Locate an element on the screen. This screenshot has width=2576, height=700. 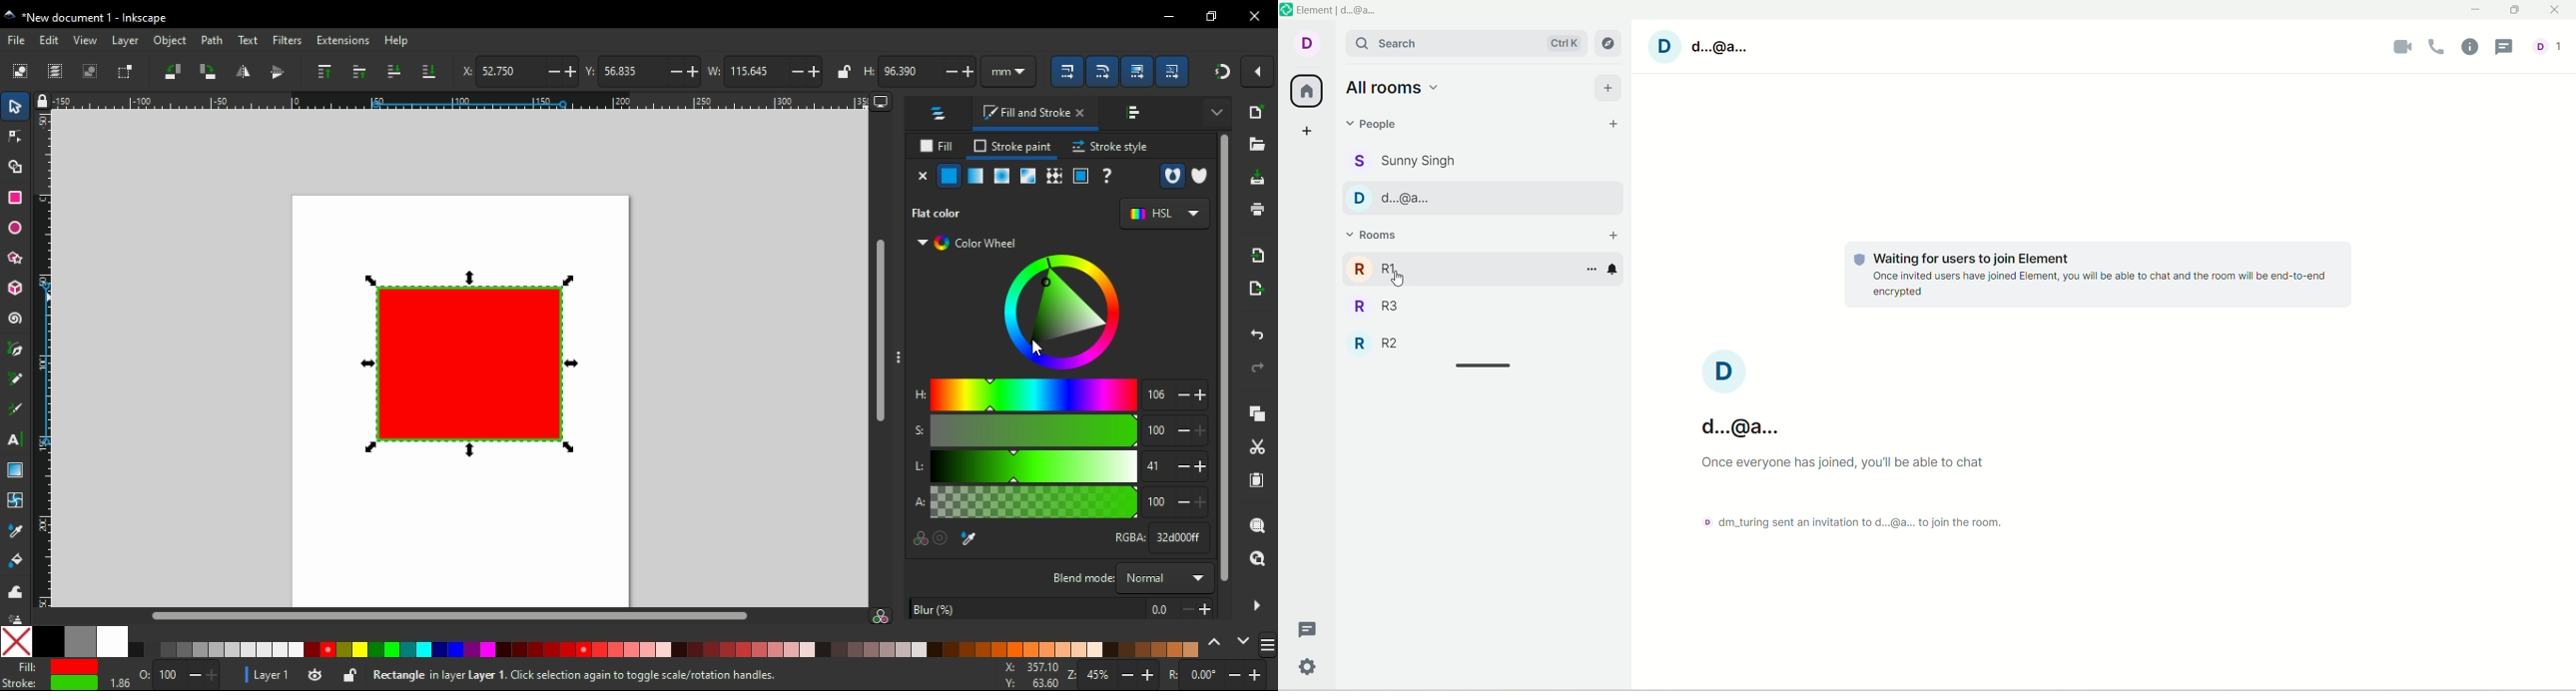
increase/decrease is located at coordinates (1192, 431).